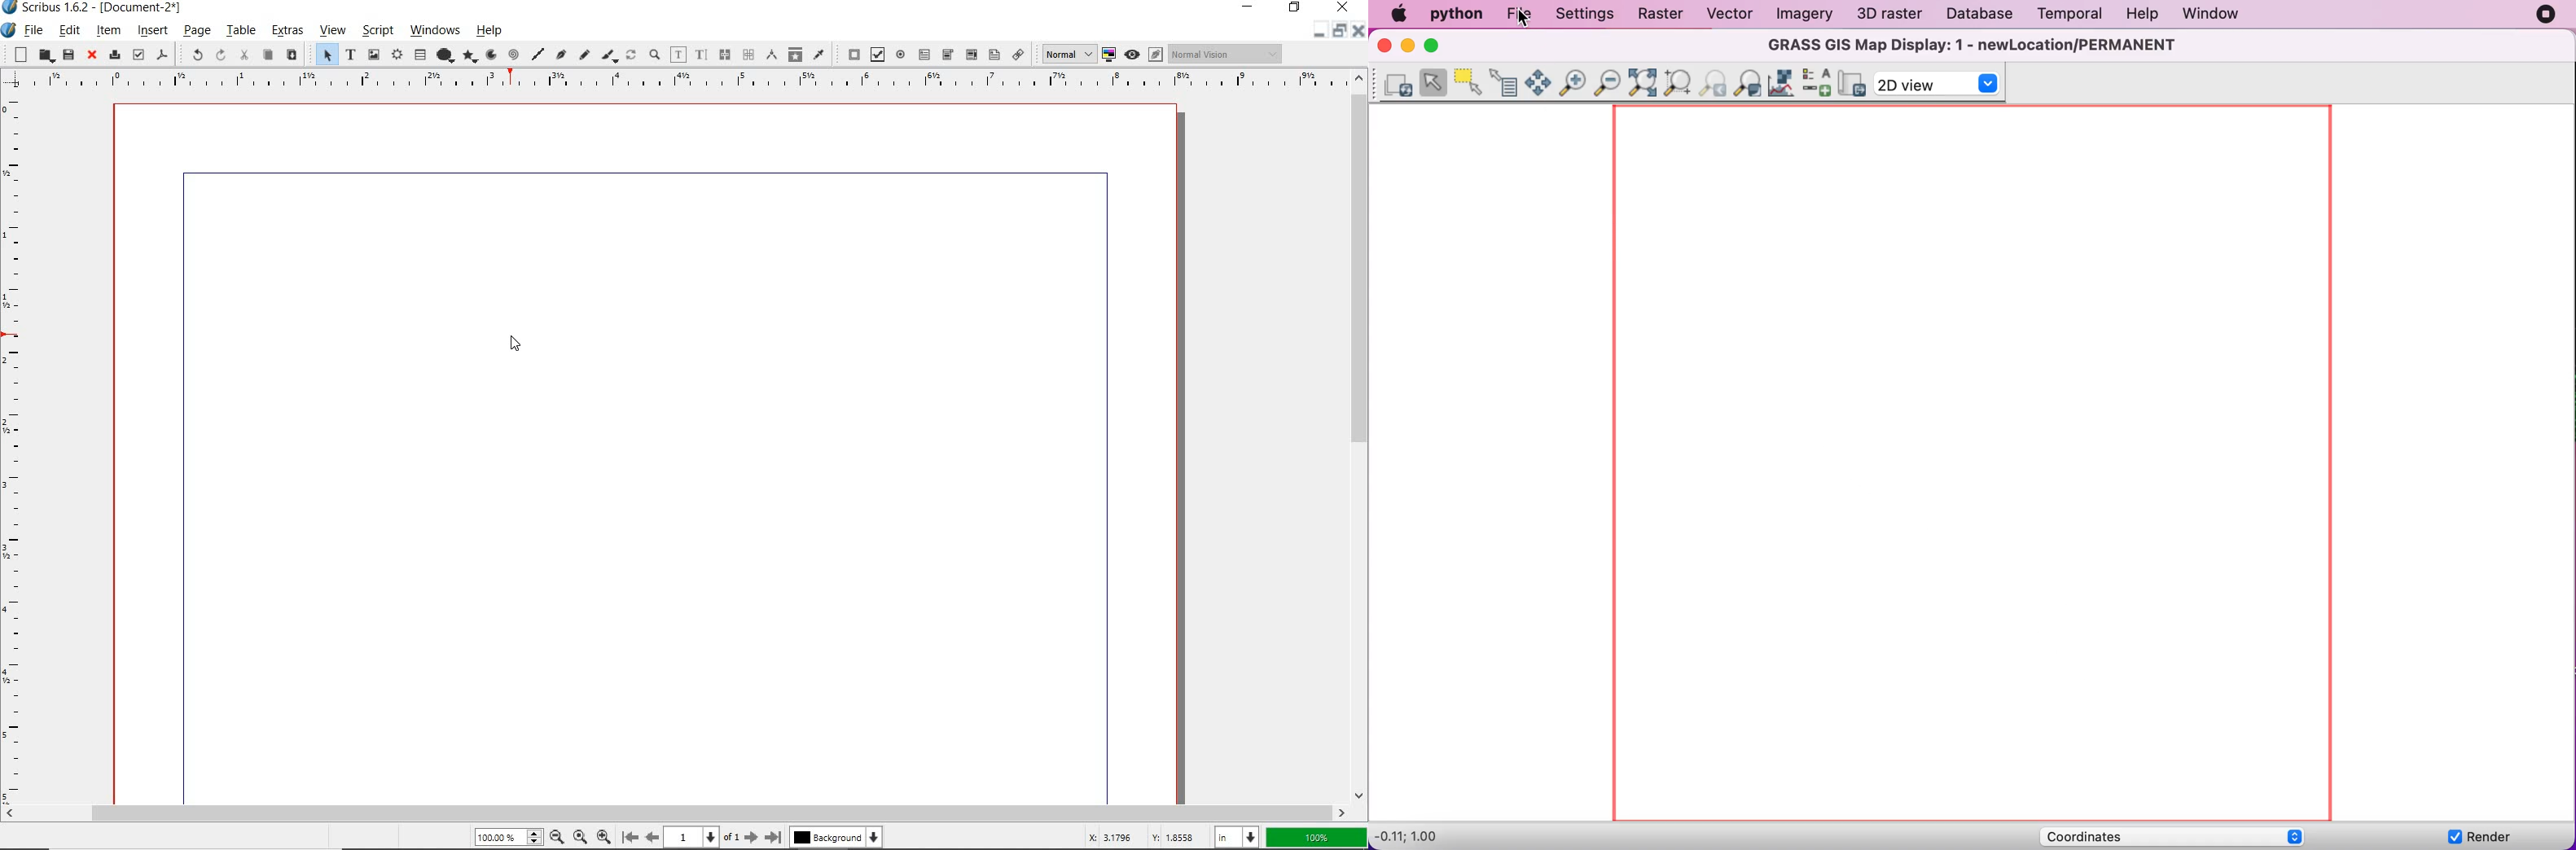  What do you see at coordinates (350, 56) in the screenshot?
I see `text frame` at bounding box center [350, 56].